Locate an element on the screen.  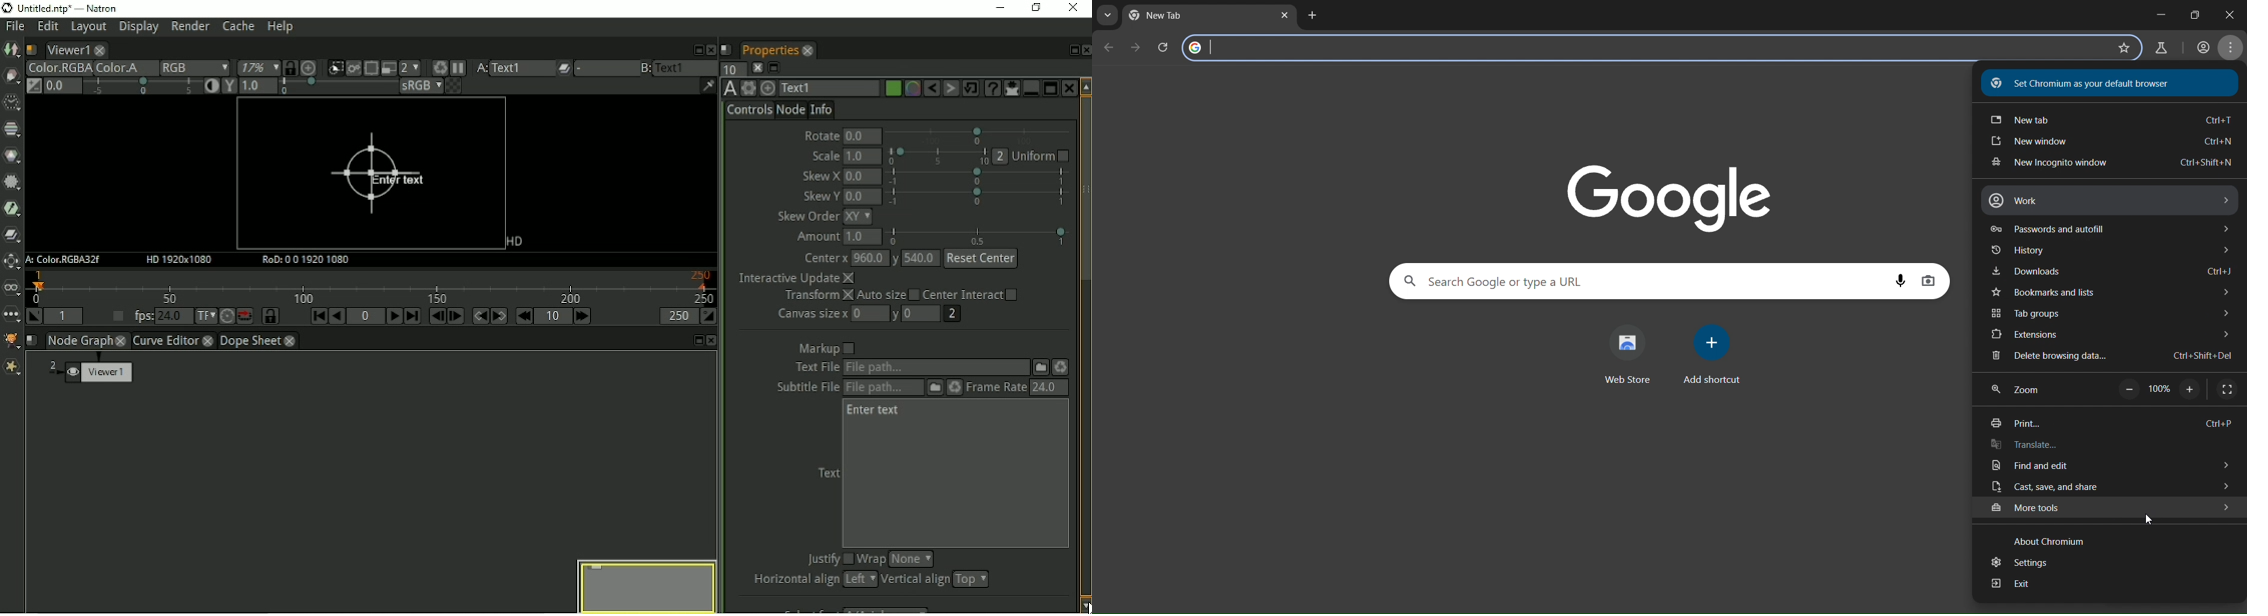
Minimize is located at coordinates (1031, 88).